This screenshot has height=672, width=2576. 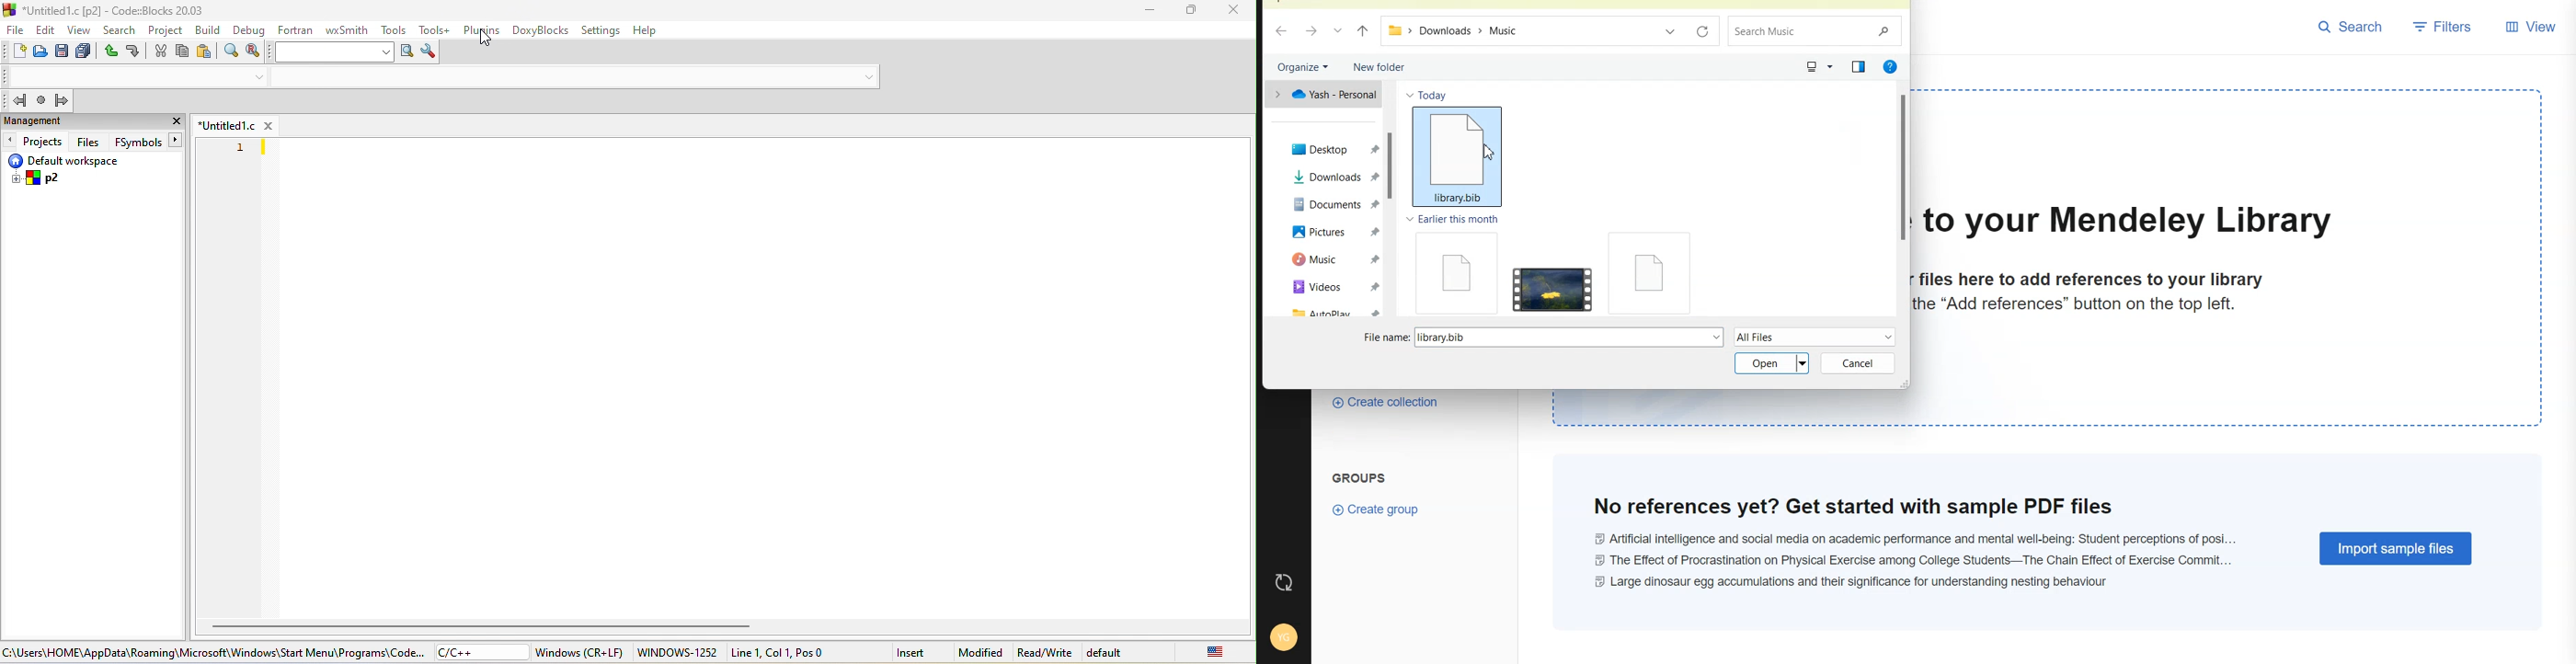 I want to click on Earlier this month, so click(x=1456, y=221).